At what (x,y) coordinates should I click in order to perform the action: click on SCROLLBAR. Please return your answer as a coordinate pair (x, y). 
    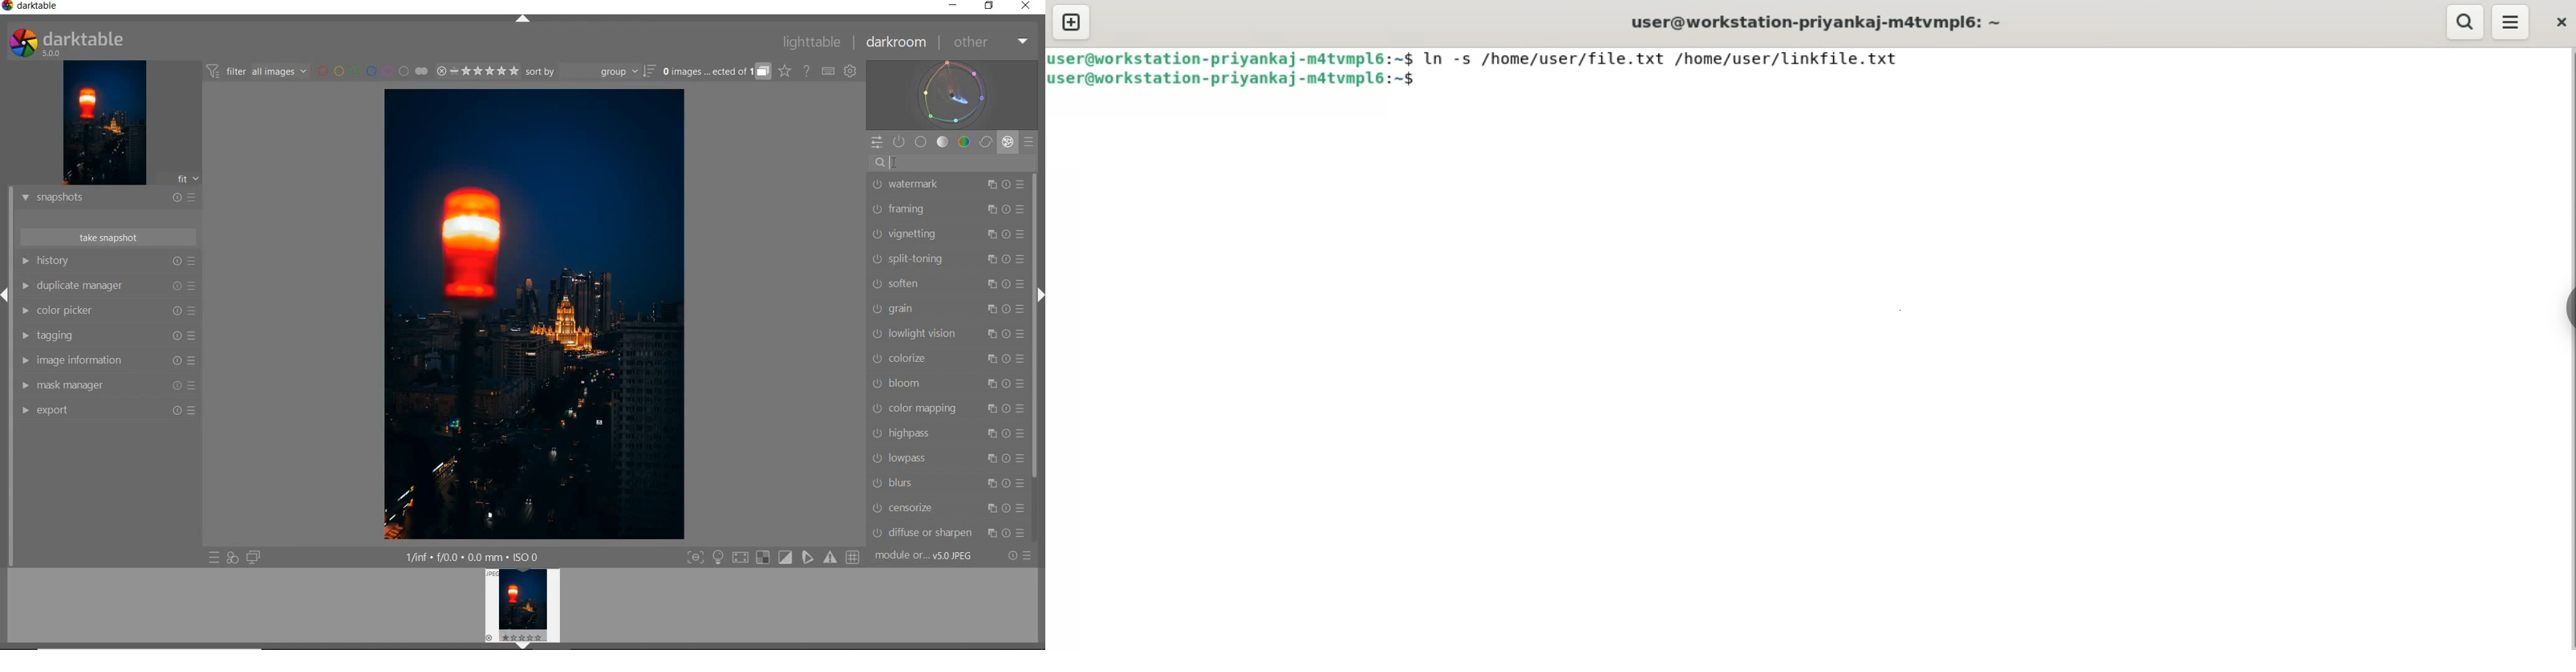
    Looking at the image, I should click on (1036, 327).